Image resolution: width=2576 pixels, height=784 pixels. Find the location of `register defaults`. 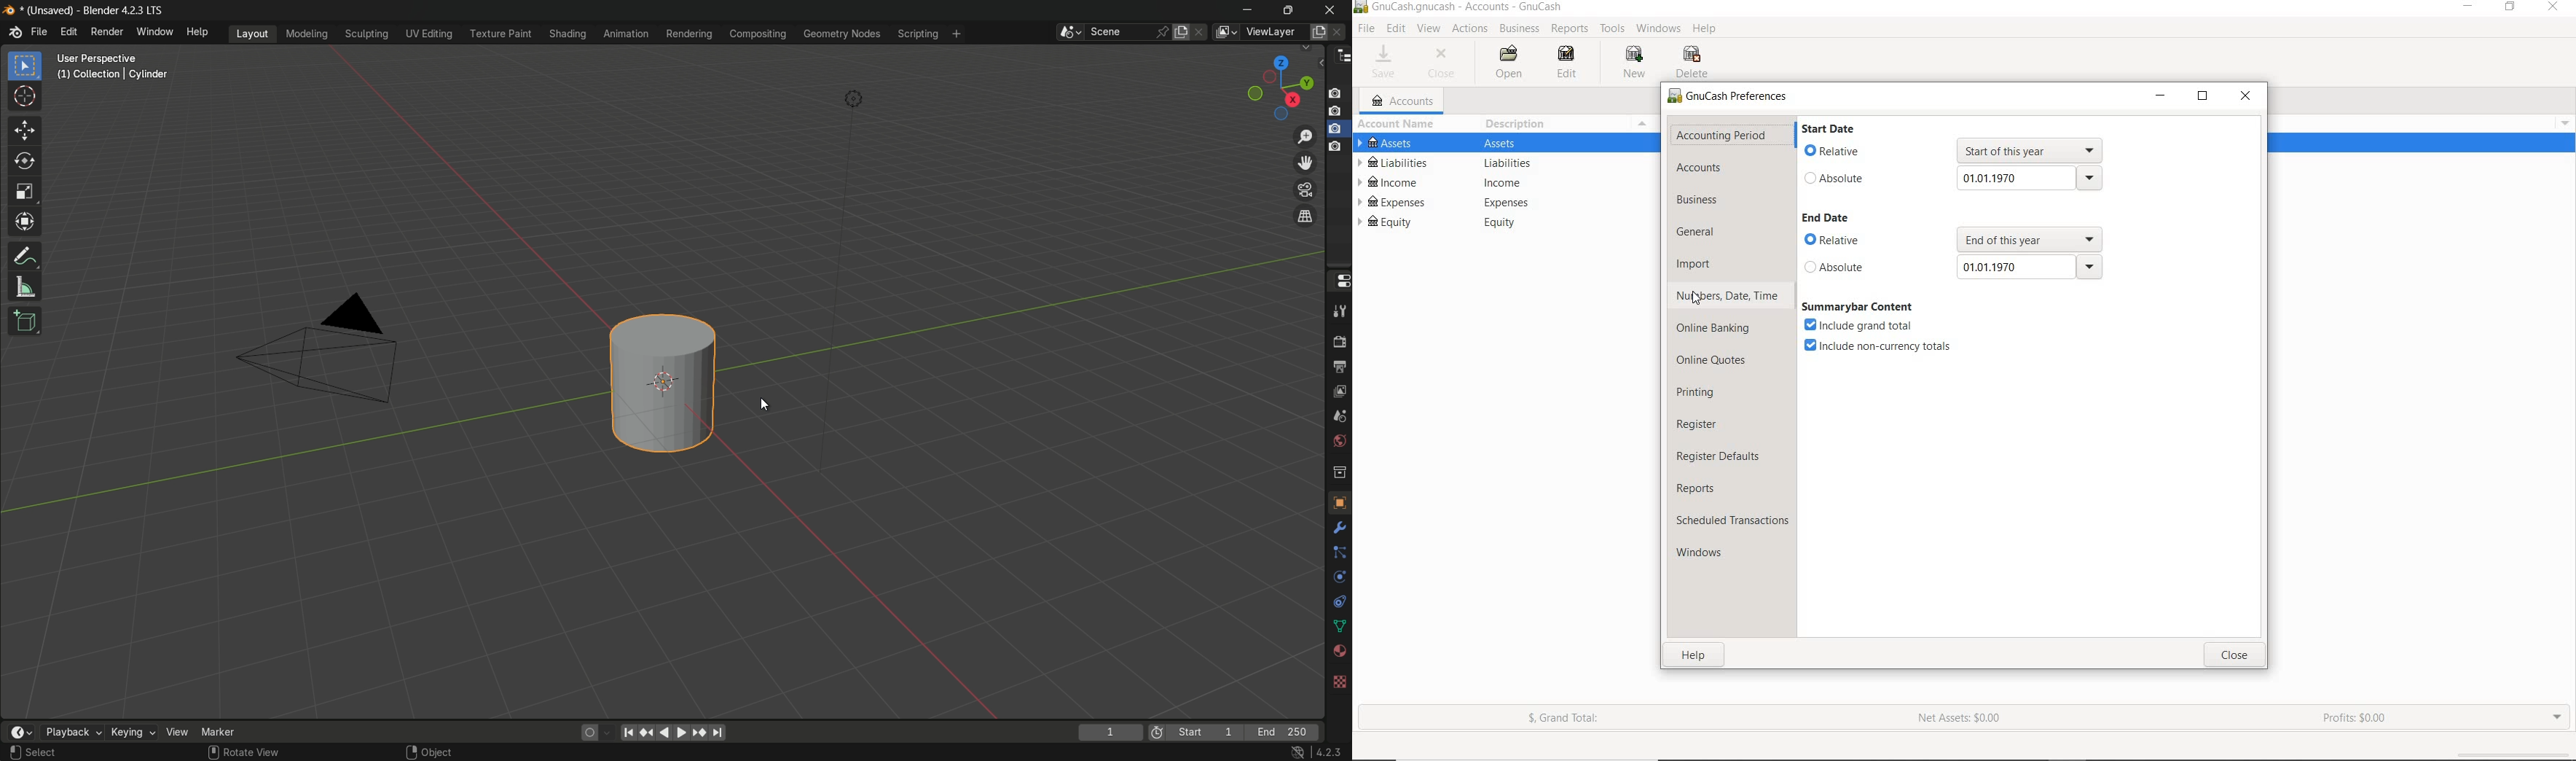

register defaults is located at coordinates (1722, 457).